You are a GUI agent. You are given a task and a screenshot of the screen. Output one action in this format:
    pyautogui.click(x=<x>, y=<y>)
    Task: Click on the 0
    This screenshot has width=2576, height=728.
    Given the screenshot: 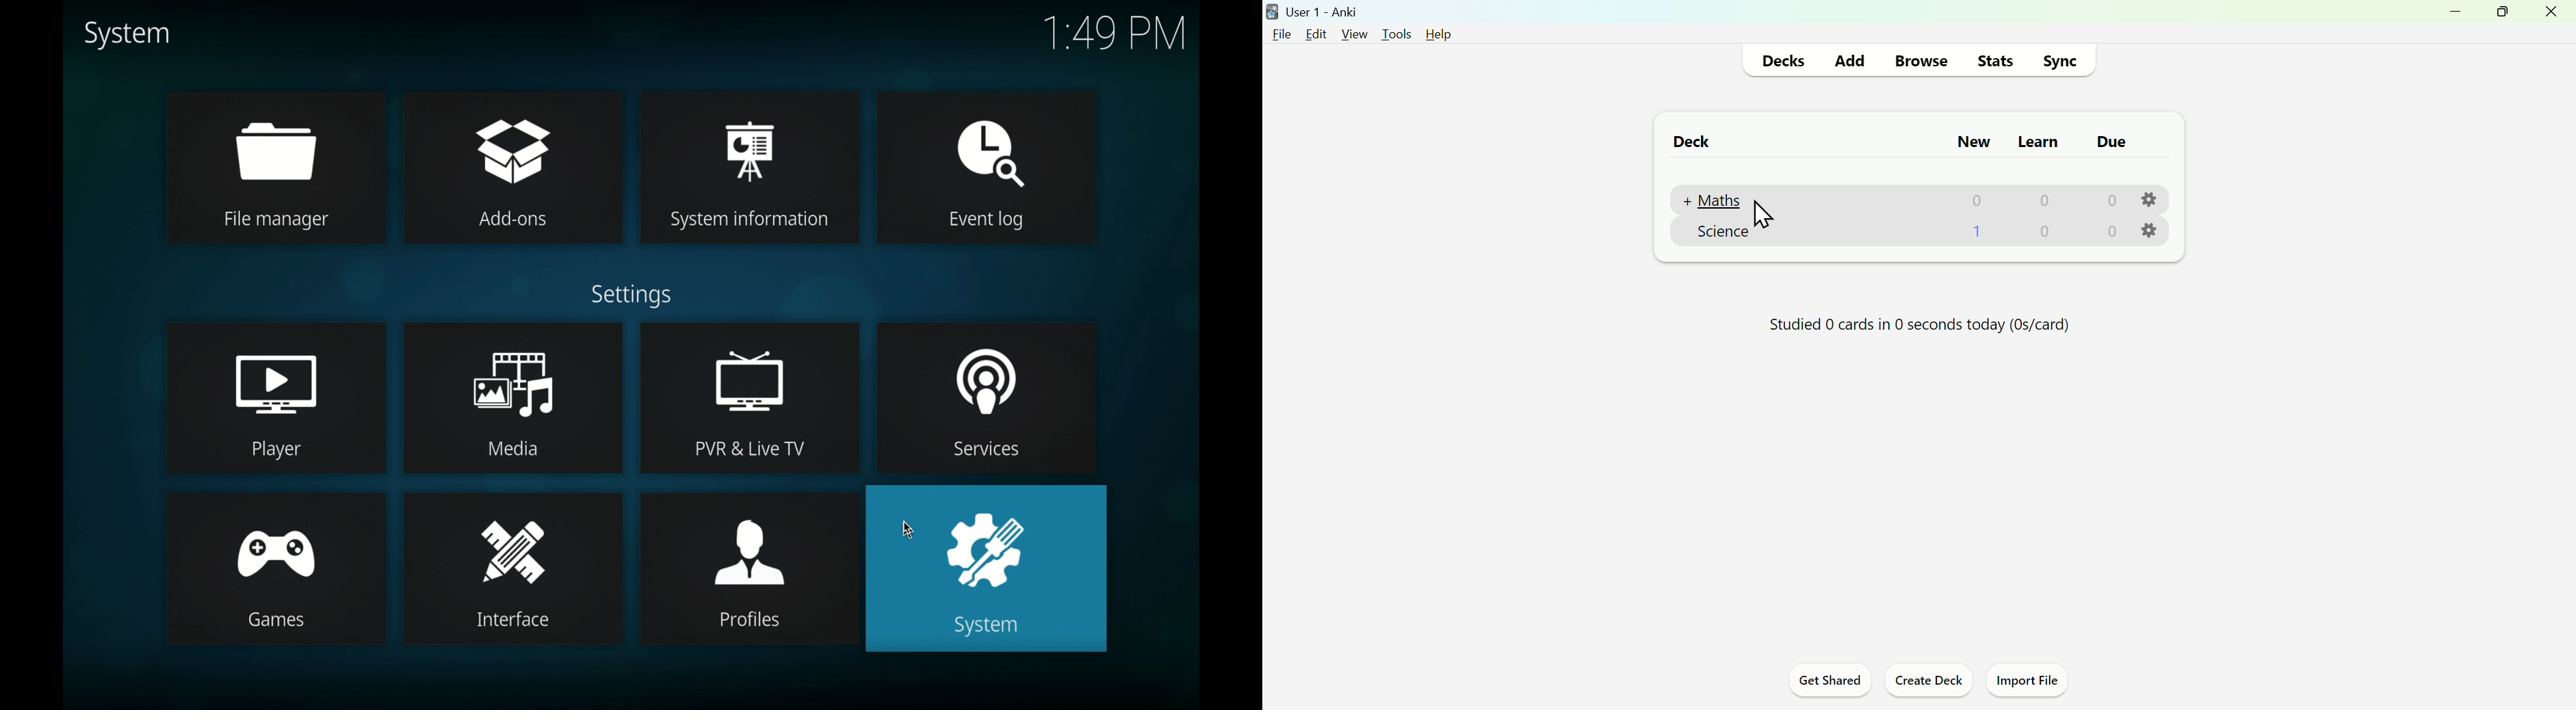 What is the action you would take?
    pyautogui.click(x=2039, y=202)
    